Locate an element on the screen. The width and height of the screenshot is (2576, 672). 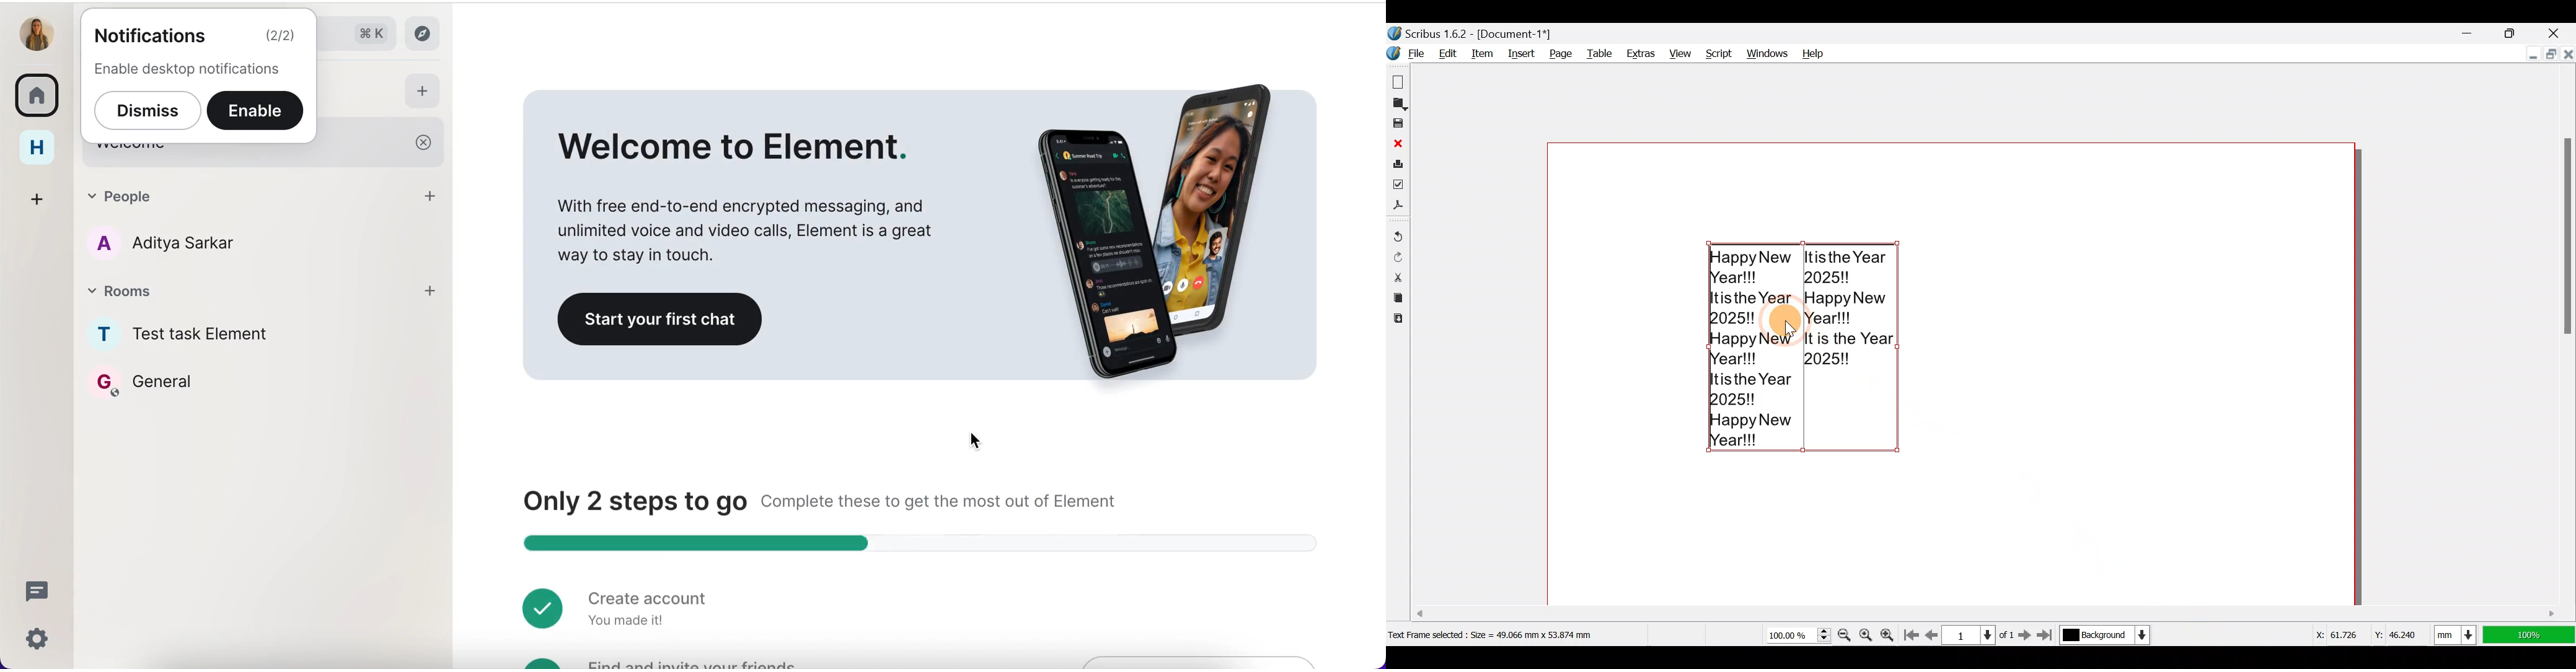
create account you made it is located at coordinates (616, 606).